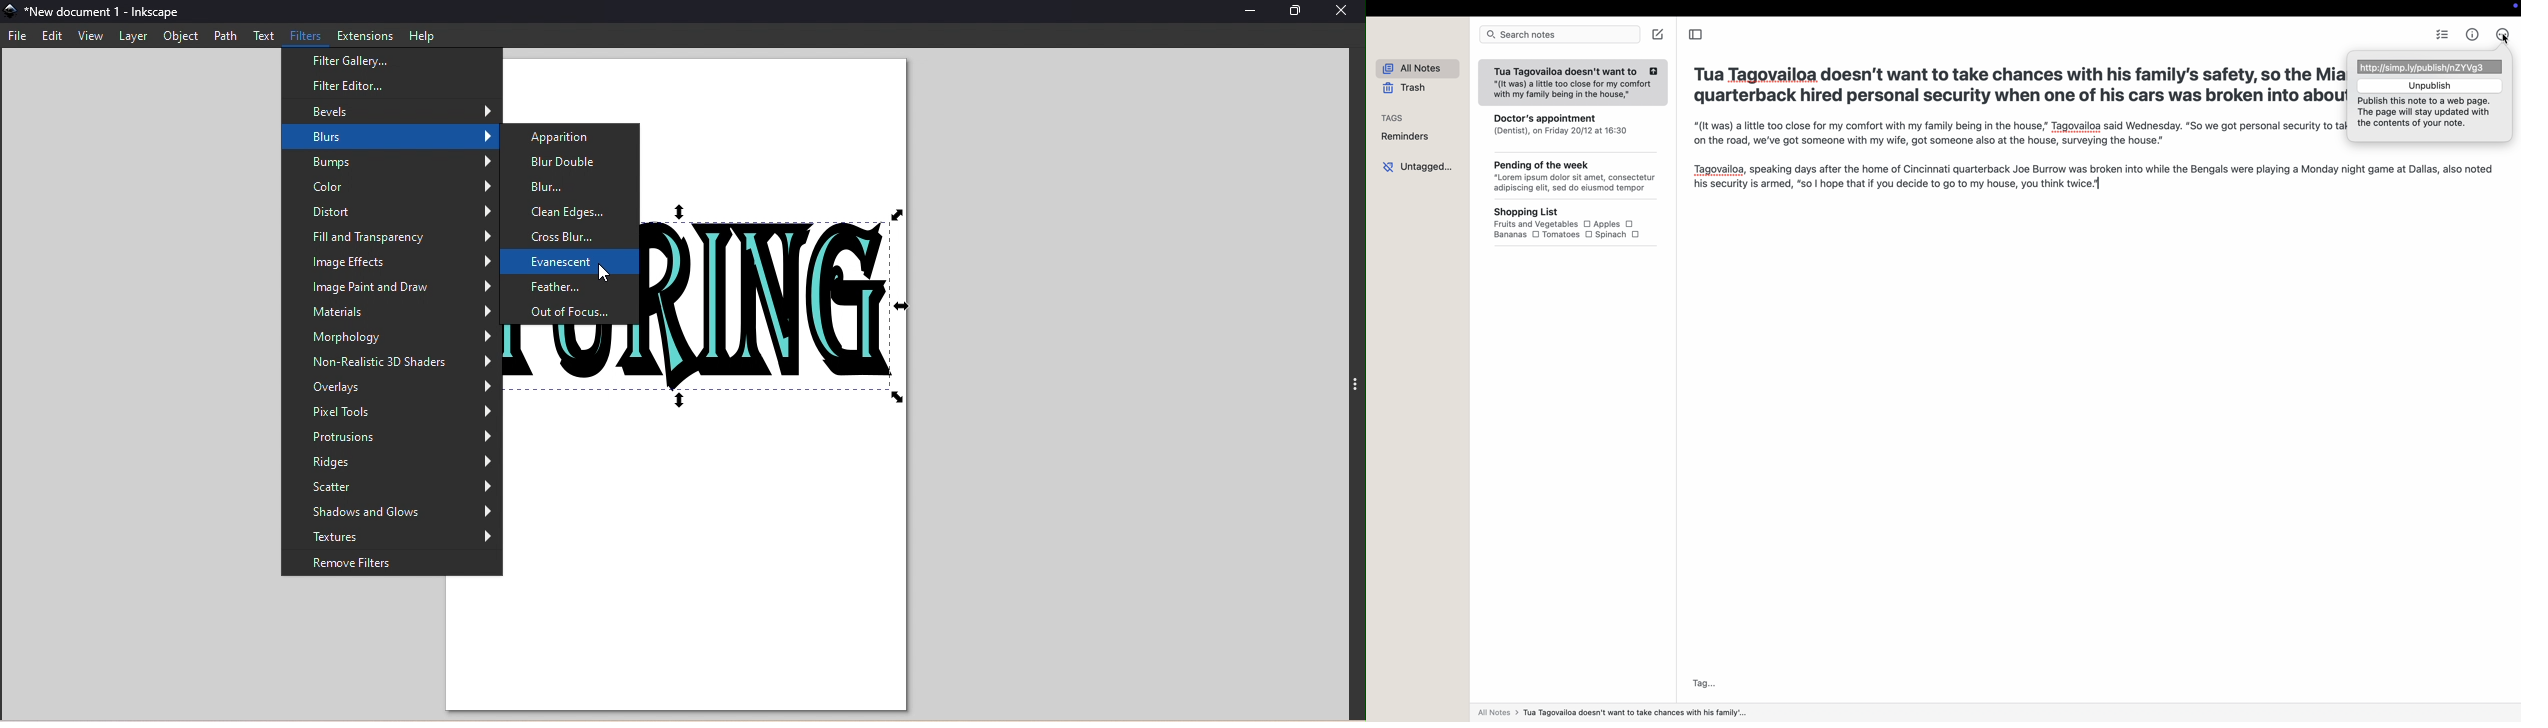 The image size is (2548, 728). Describe the element at coordinates (423, 35) in the screenshot. I see `Help` at that location.